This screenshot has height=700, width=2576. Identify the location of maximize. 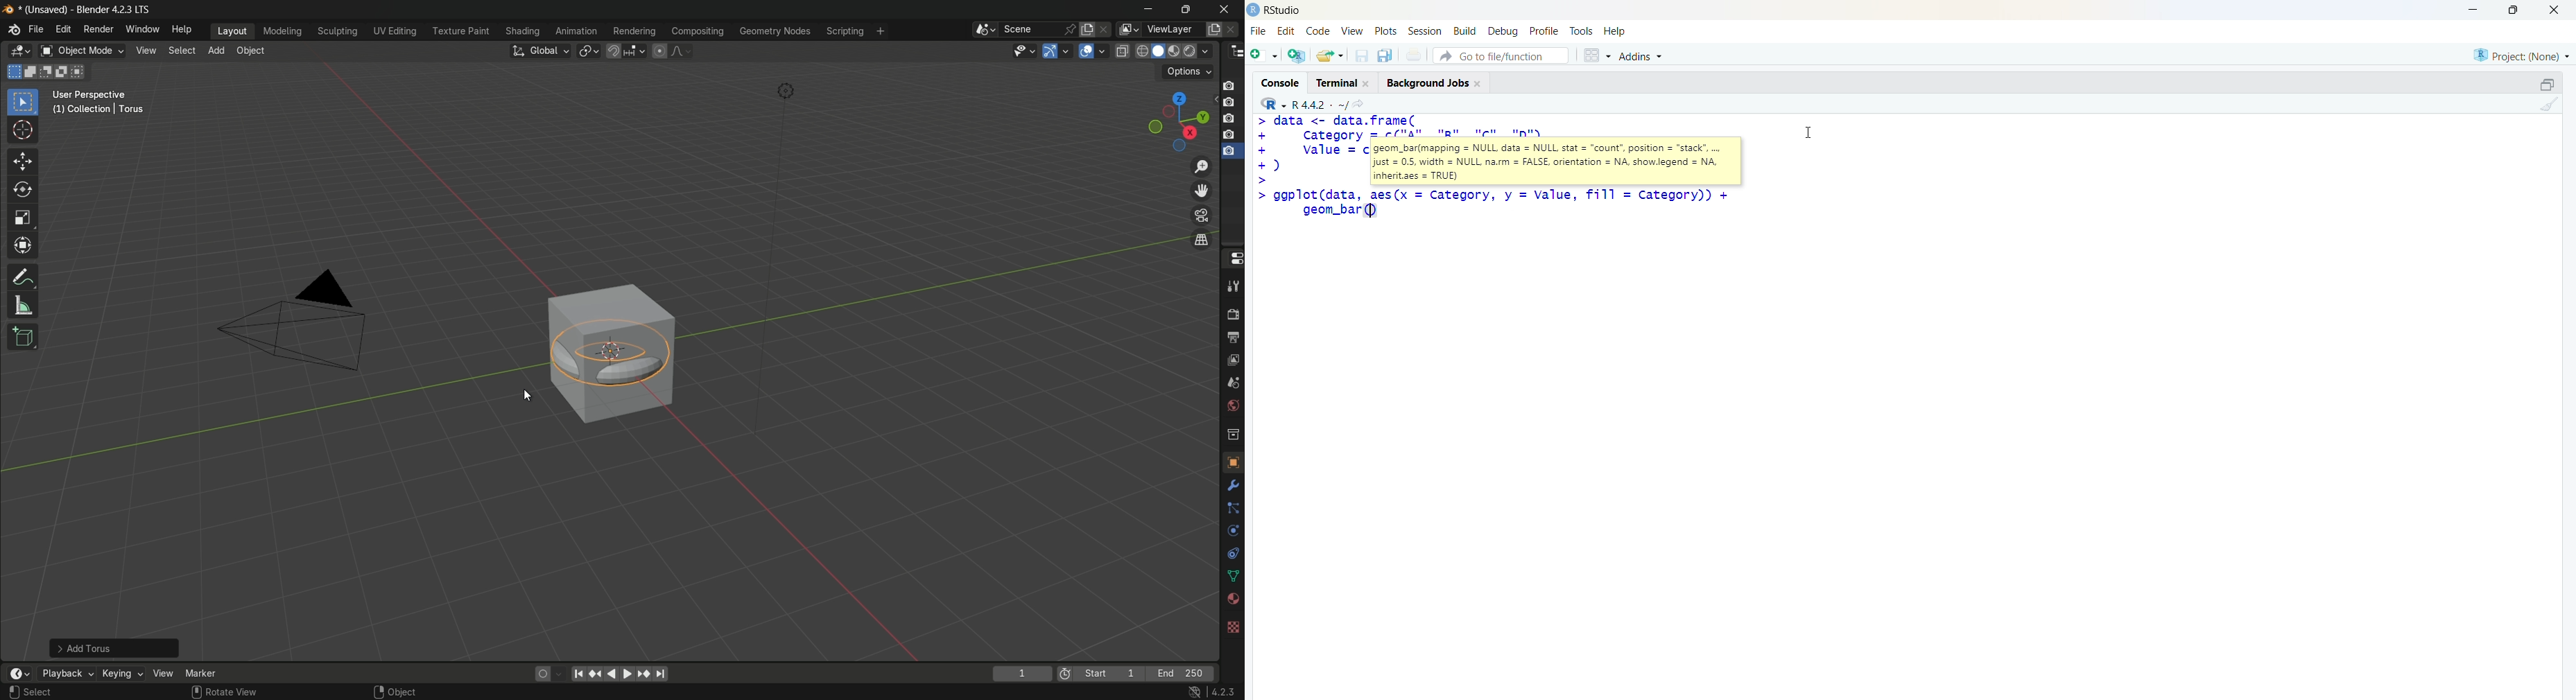
(2518, 10).